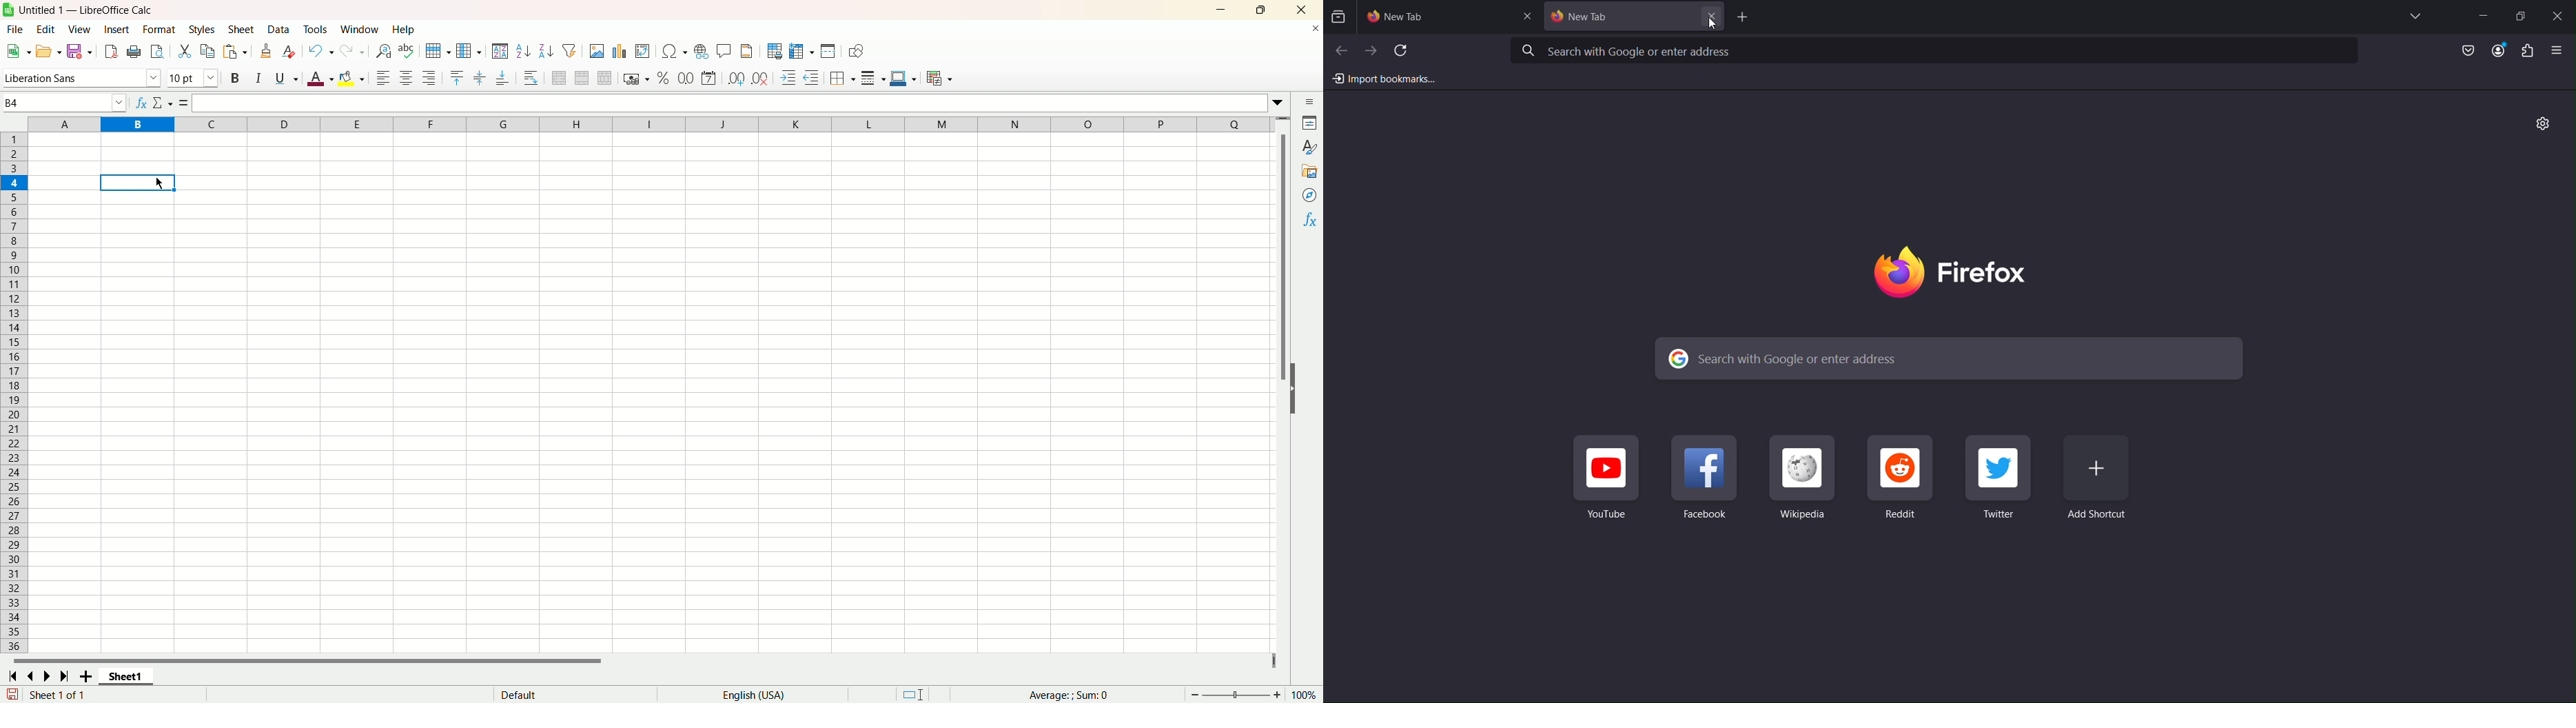 The image size is (2576, 728). I want to click on unmerge cell, so click(605, 79).